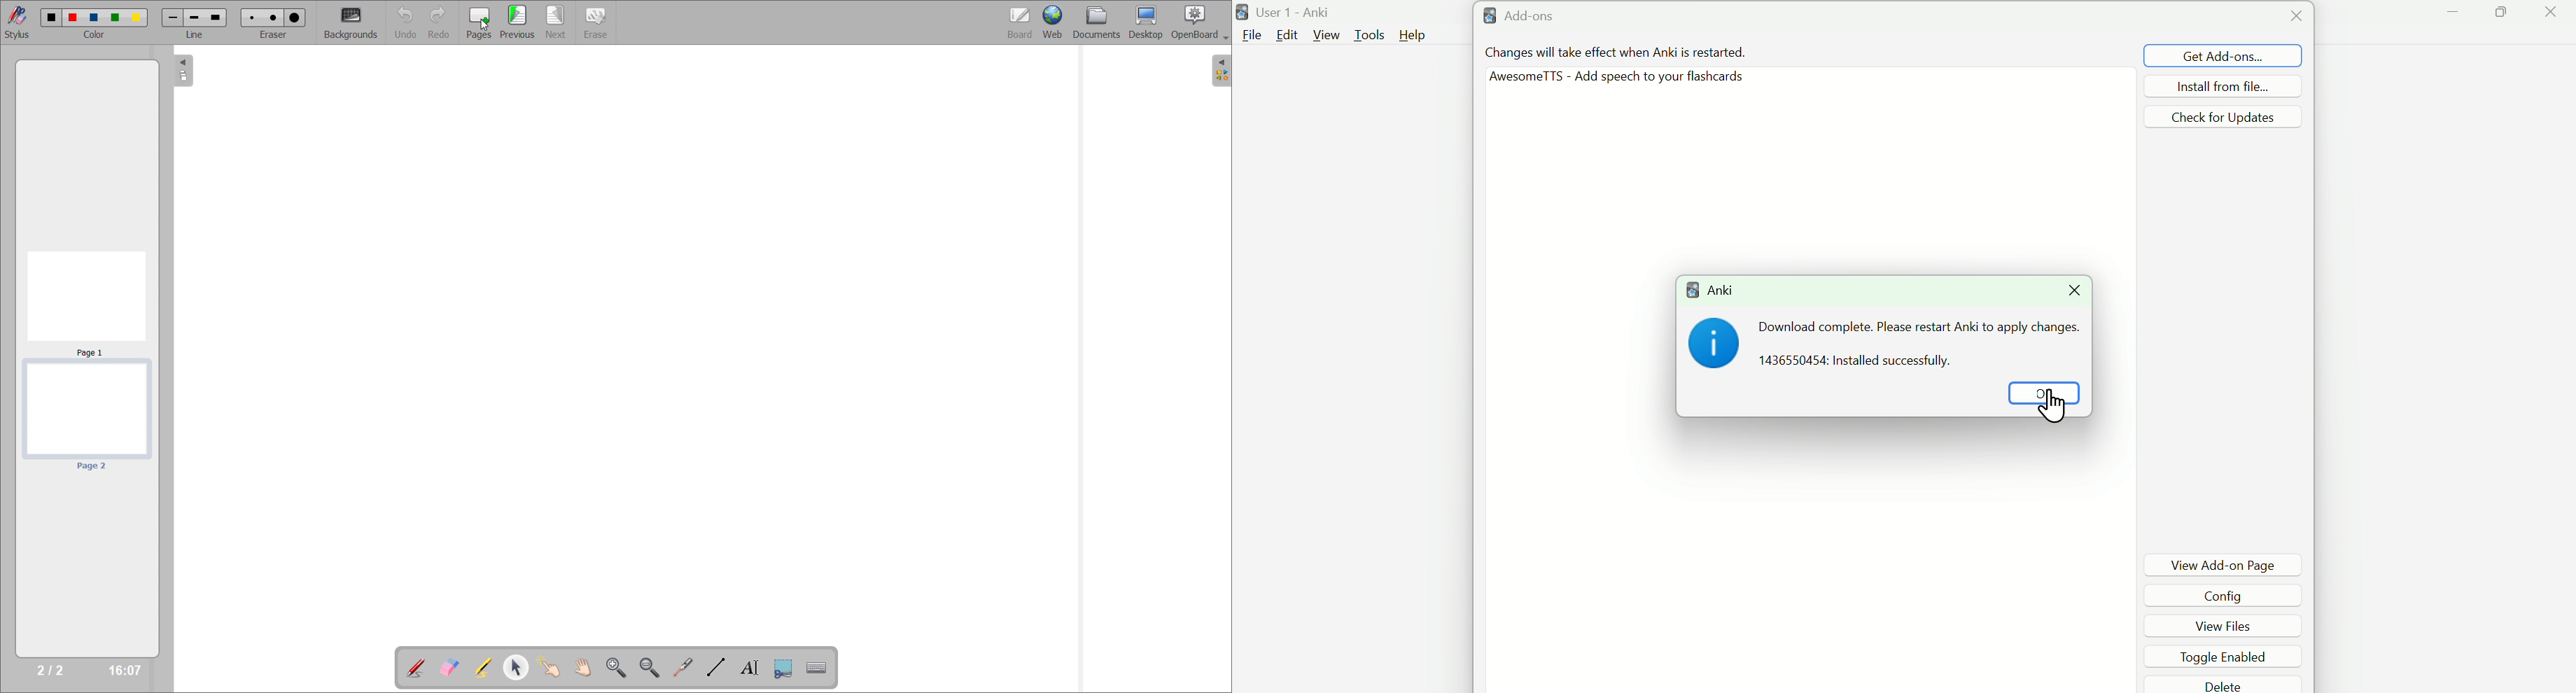 This screenshot has width=2576, height=700. What do you see at coordinates (2051, 409) in the screenshot?
I see `Cursor` at bounding box center [2051, 409].